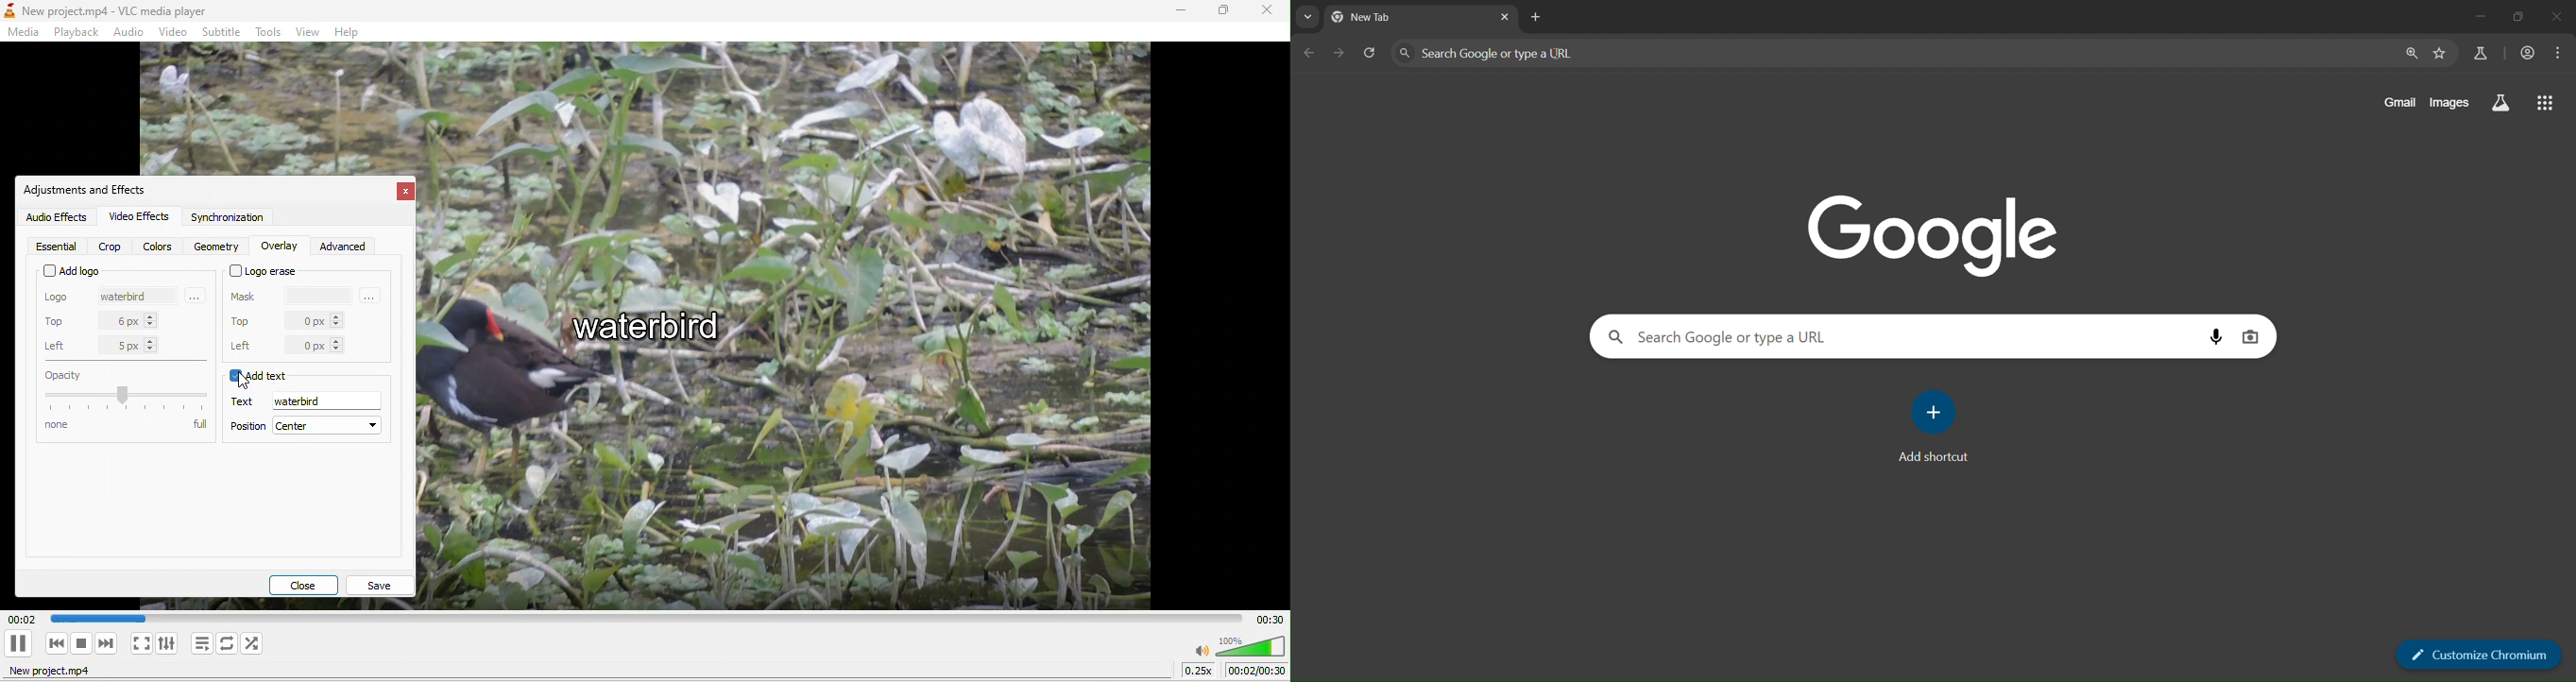 The image size is (2576, 700). I want to click on synchronization, so click(228, 219).